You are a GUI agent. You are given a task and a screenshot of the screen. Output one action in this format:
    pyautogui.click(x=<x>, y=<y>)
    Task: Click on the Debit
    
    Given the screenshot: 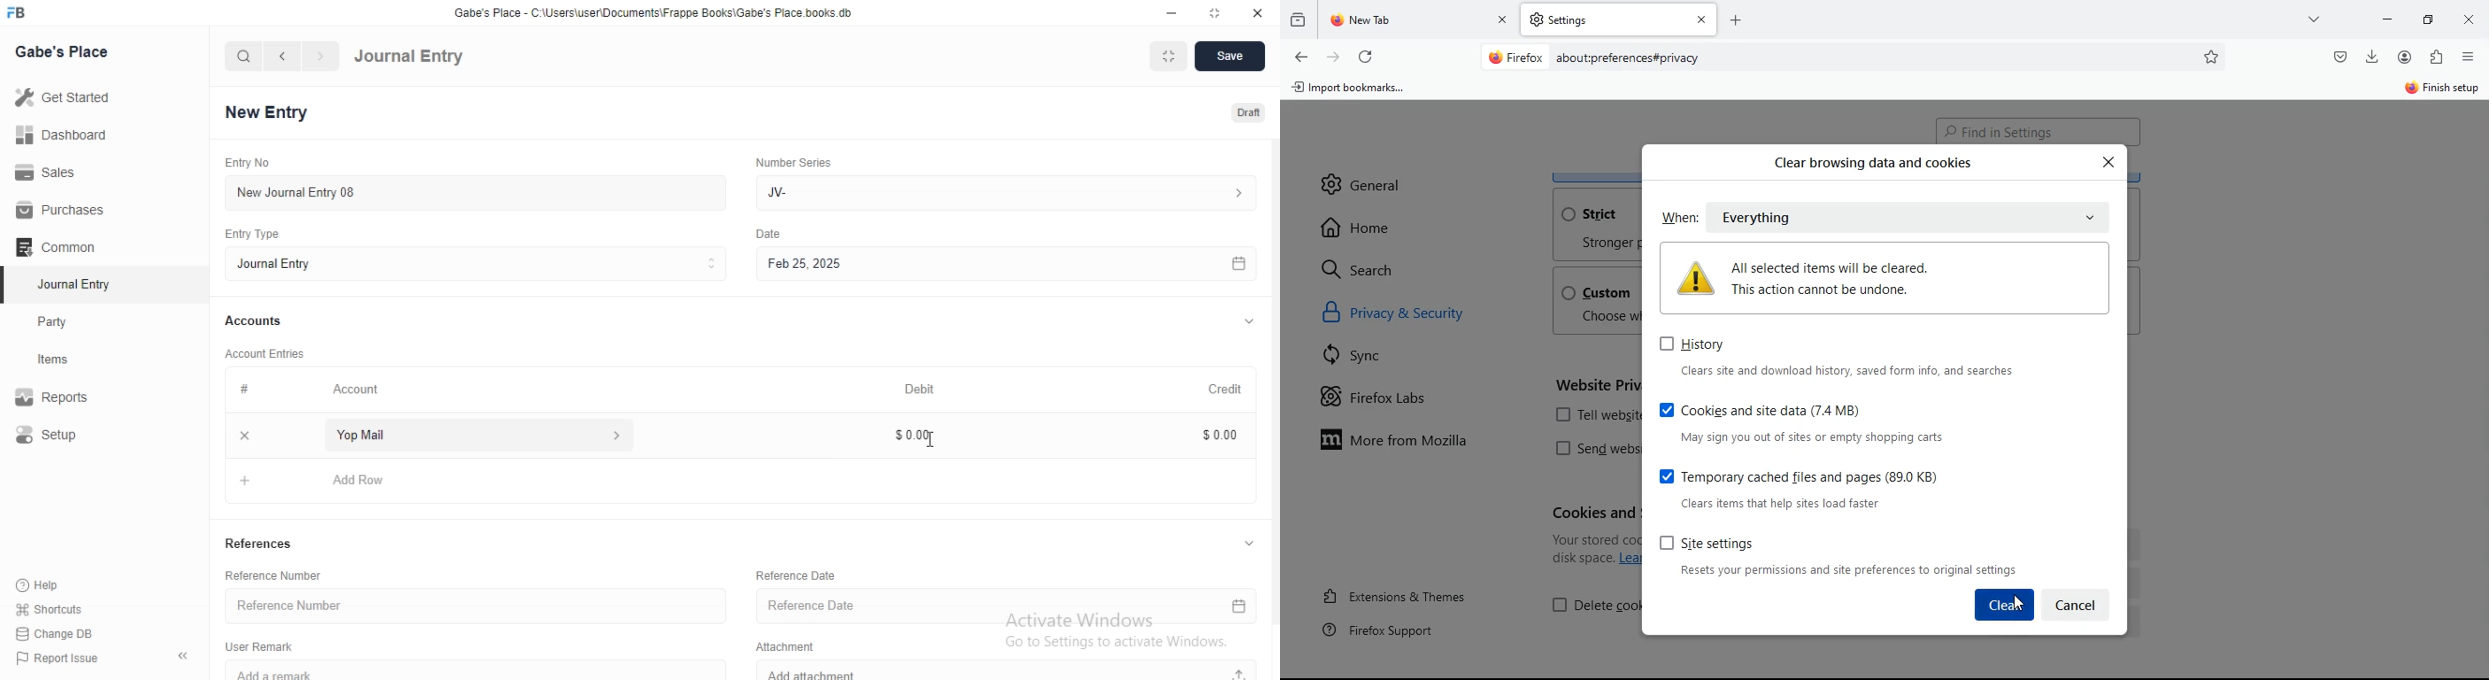 What is the action you would take?
    pyautogui.click(x=919, y=388)
    